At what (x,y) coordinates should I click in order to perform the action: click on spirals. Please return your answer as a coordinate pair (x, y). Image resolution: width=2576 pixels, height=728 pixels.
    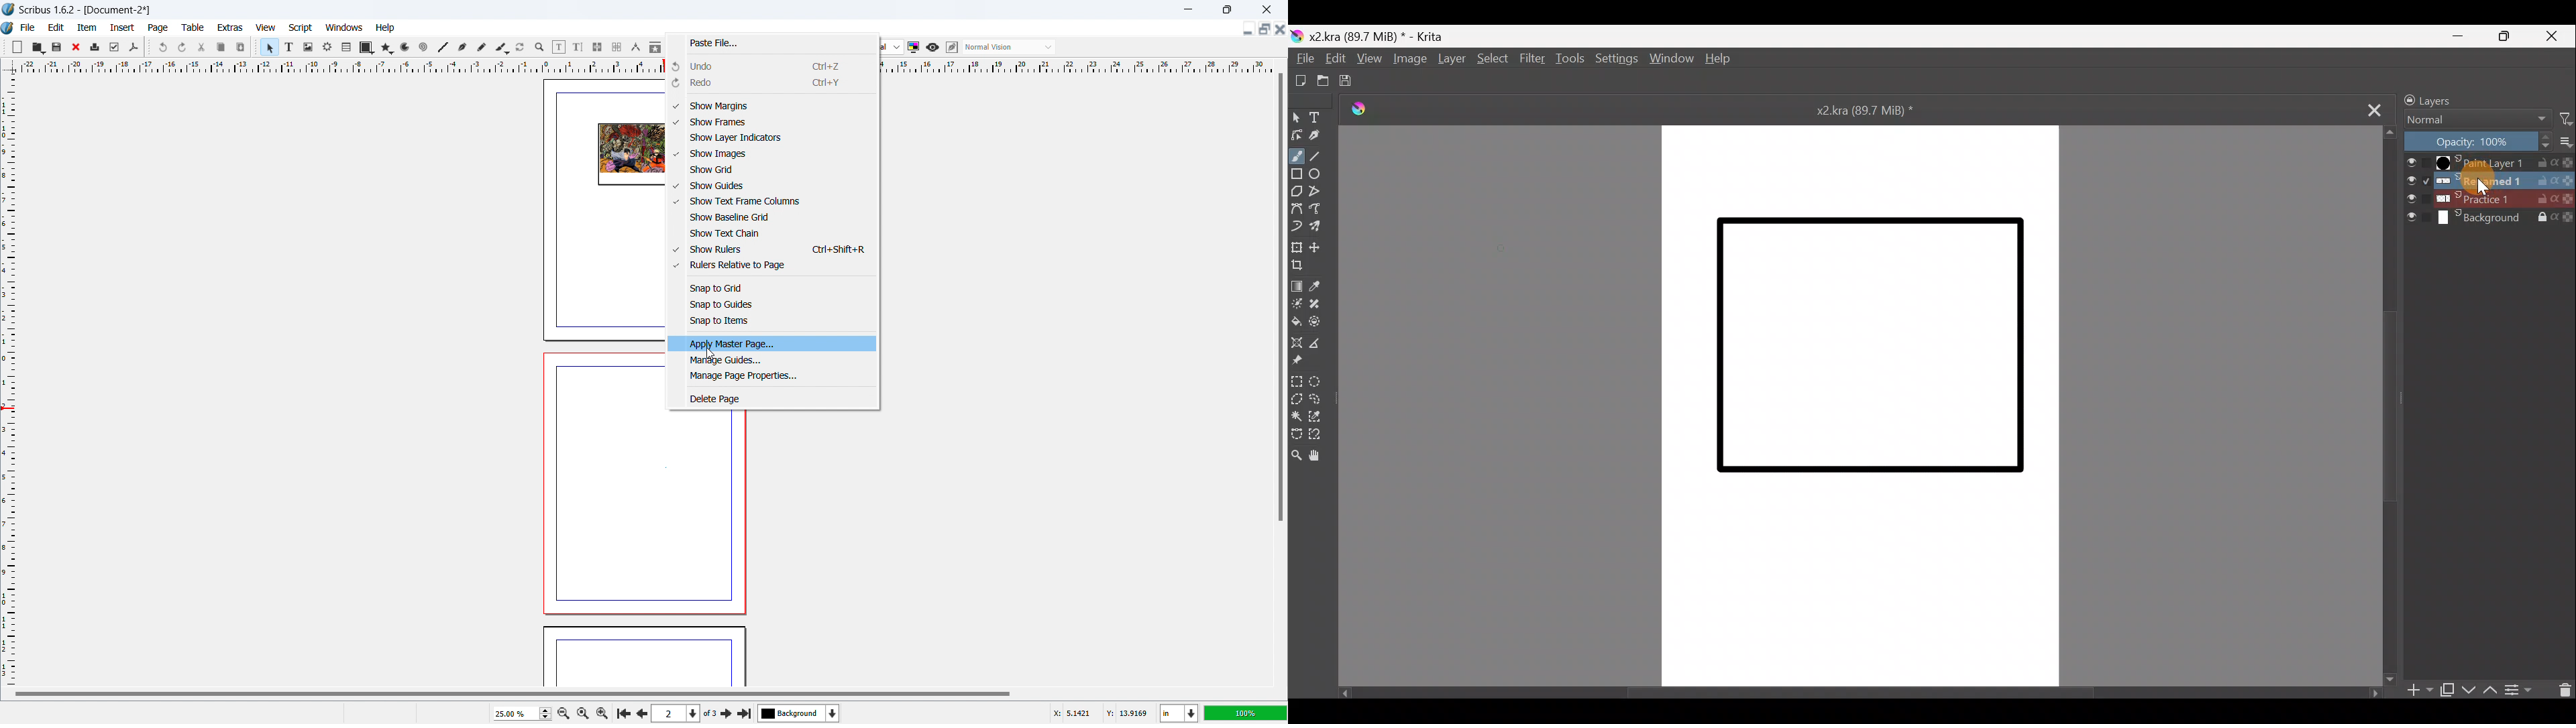
    Looking at the image, I should click on (424, 48).